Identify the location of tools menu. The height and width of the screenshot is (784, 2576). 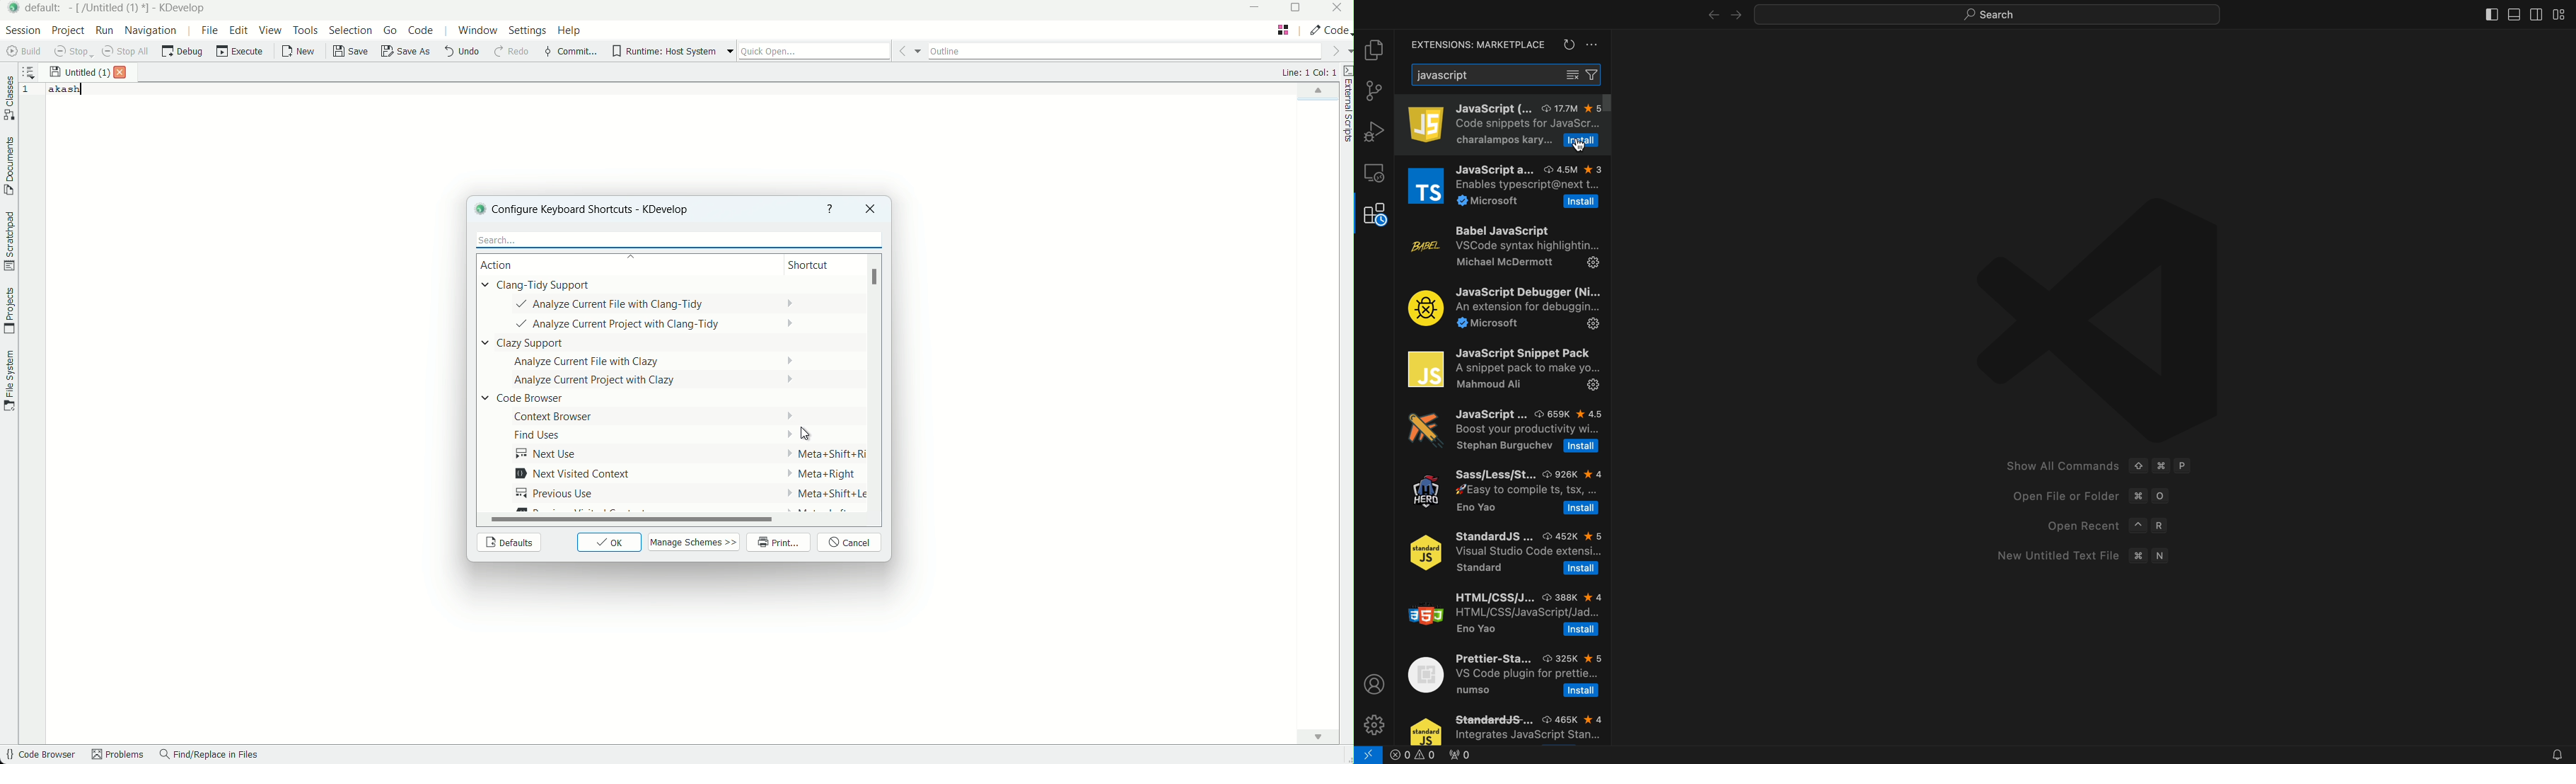
(305, 30).